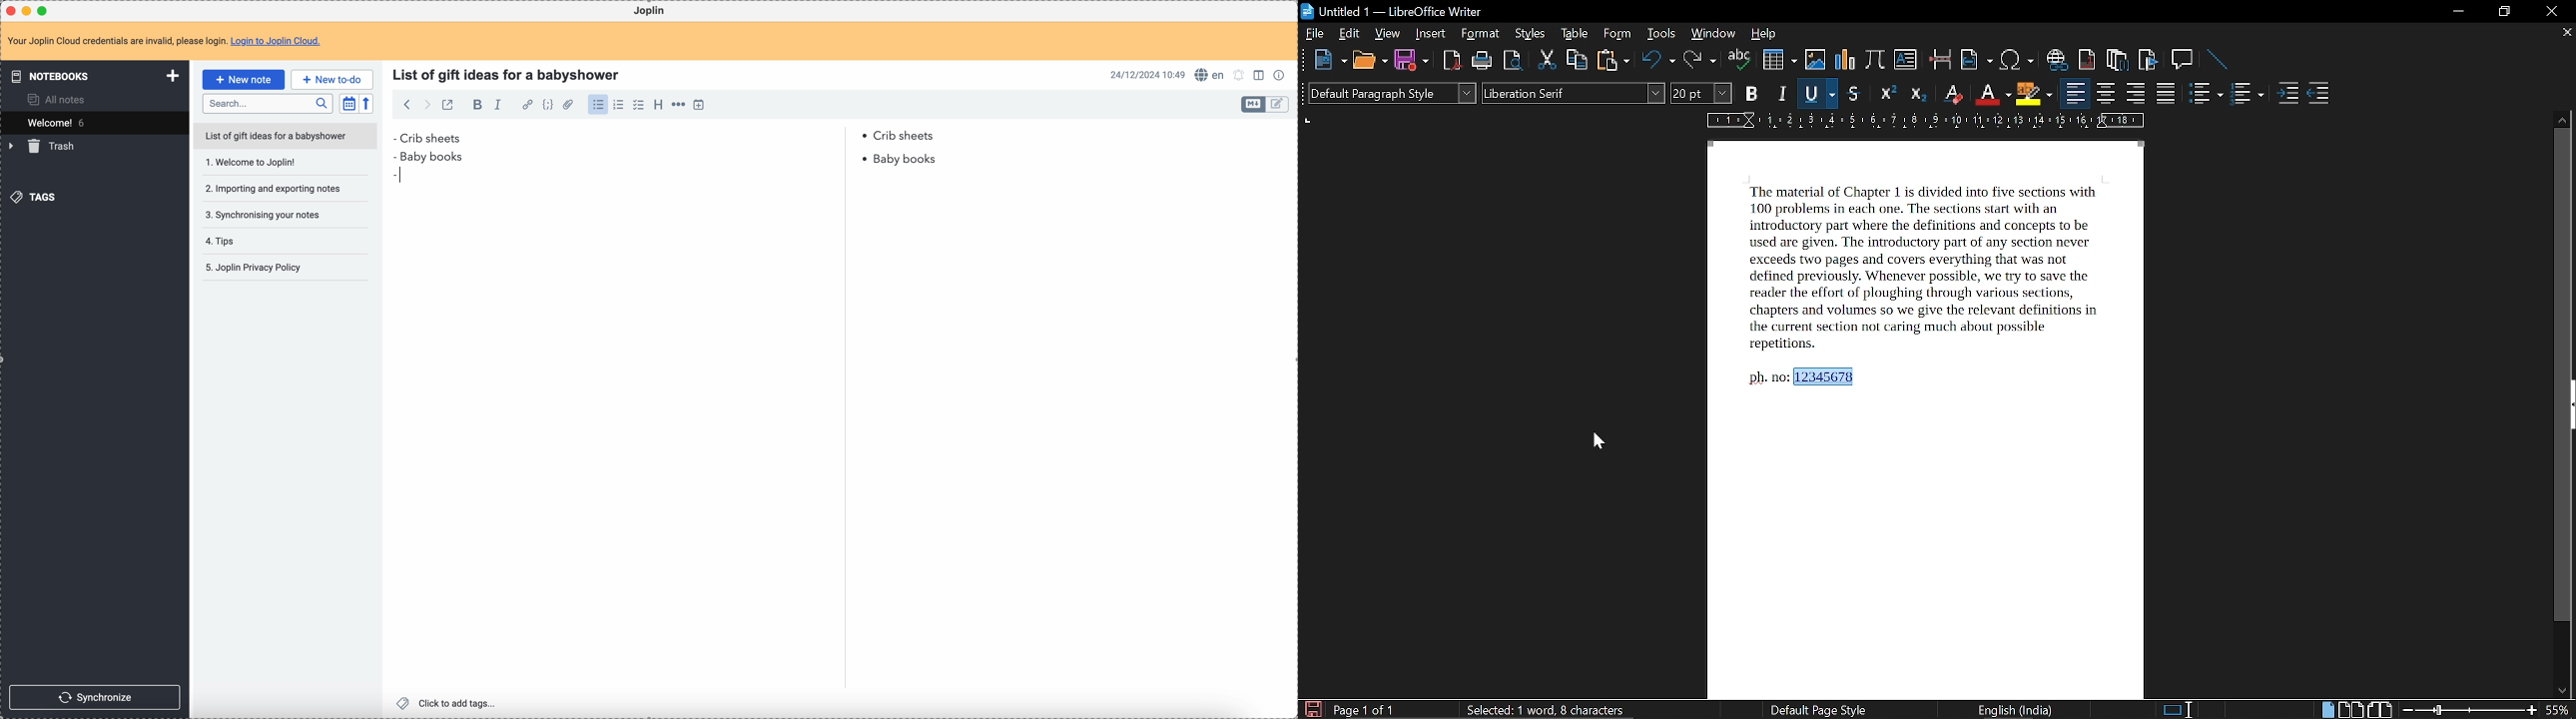 The image size is (2576, 728). What do you see at coordinates (2182, 59) in the screenshot?
I see `insert comment` at bounding box center [2182, 59].